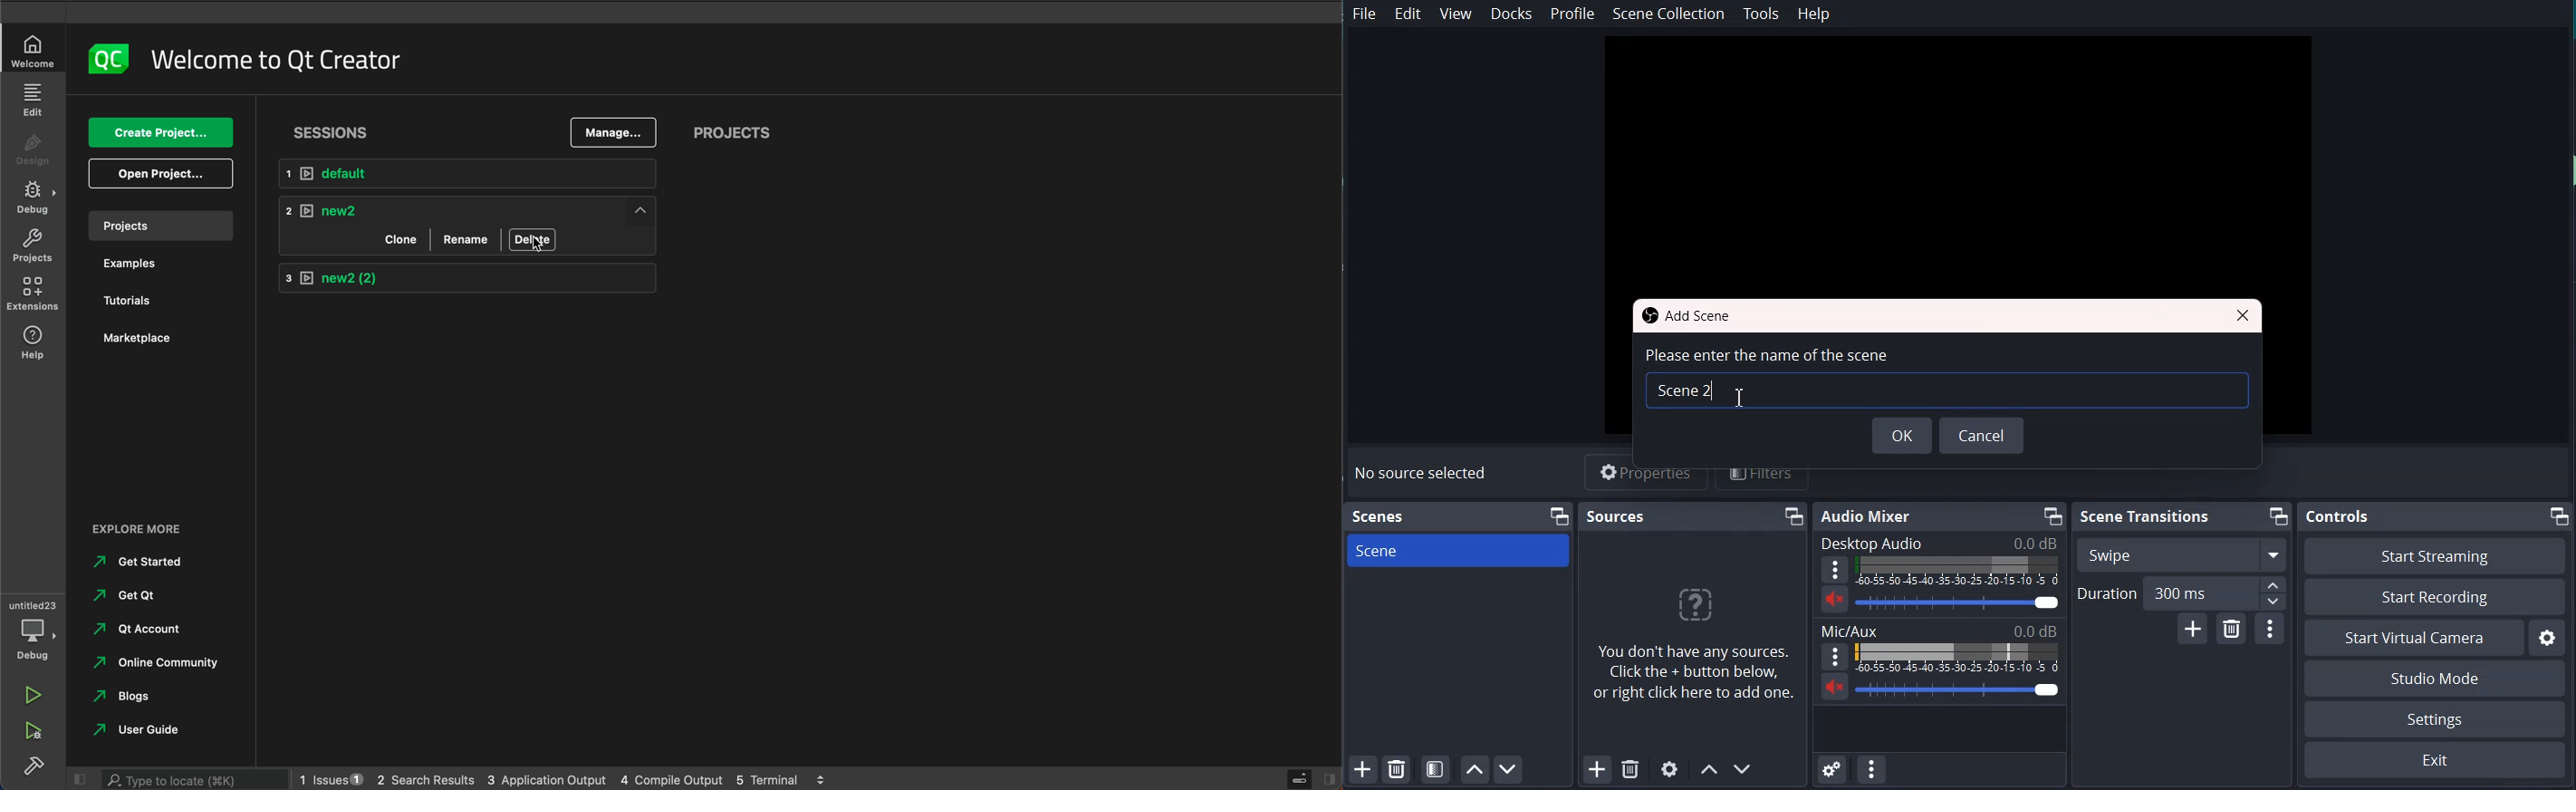 The width and height of the screenshot is (2576, 812). Describe the element at coordinates (1868, 516) in the screenshot. I see `Audio mixer` at that location.